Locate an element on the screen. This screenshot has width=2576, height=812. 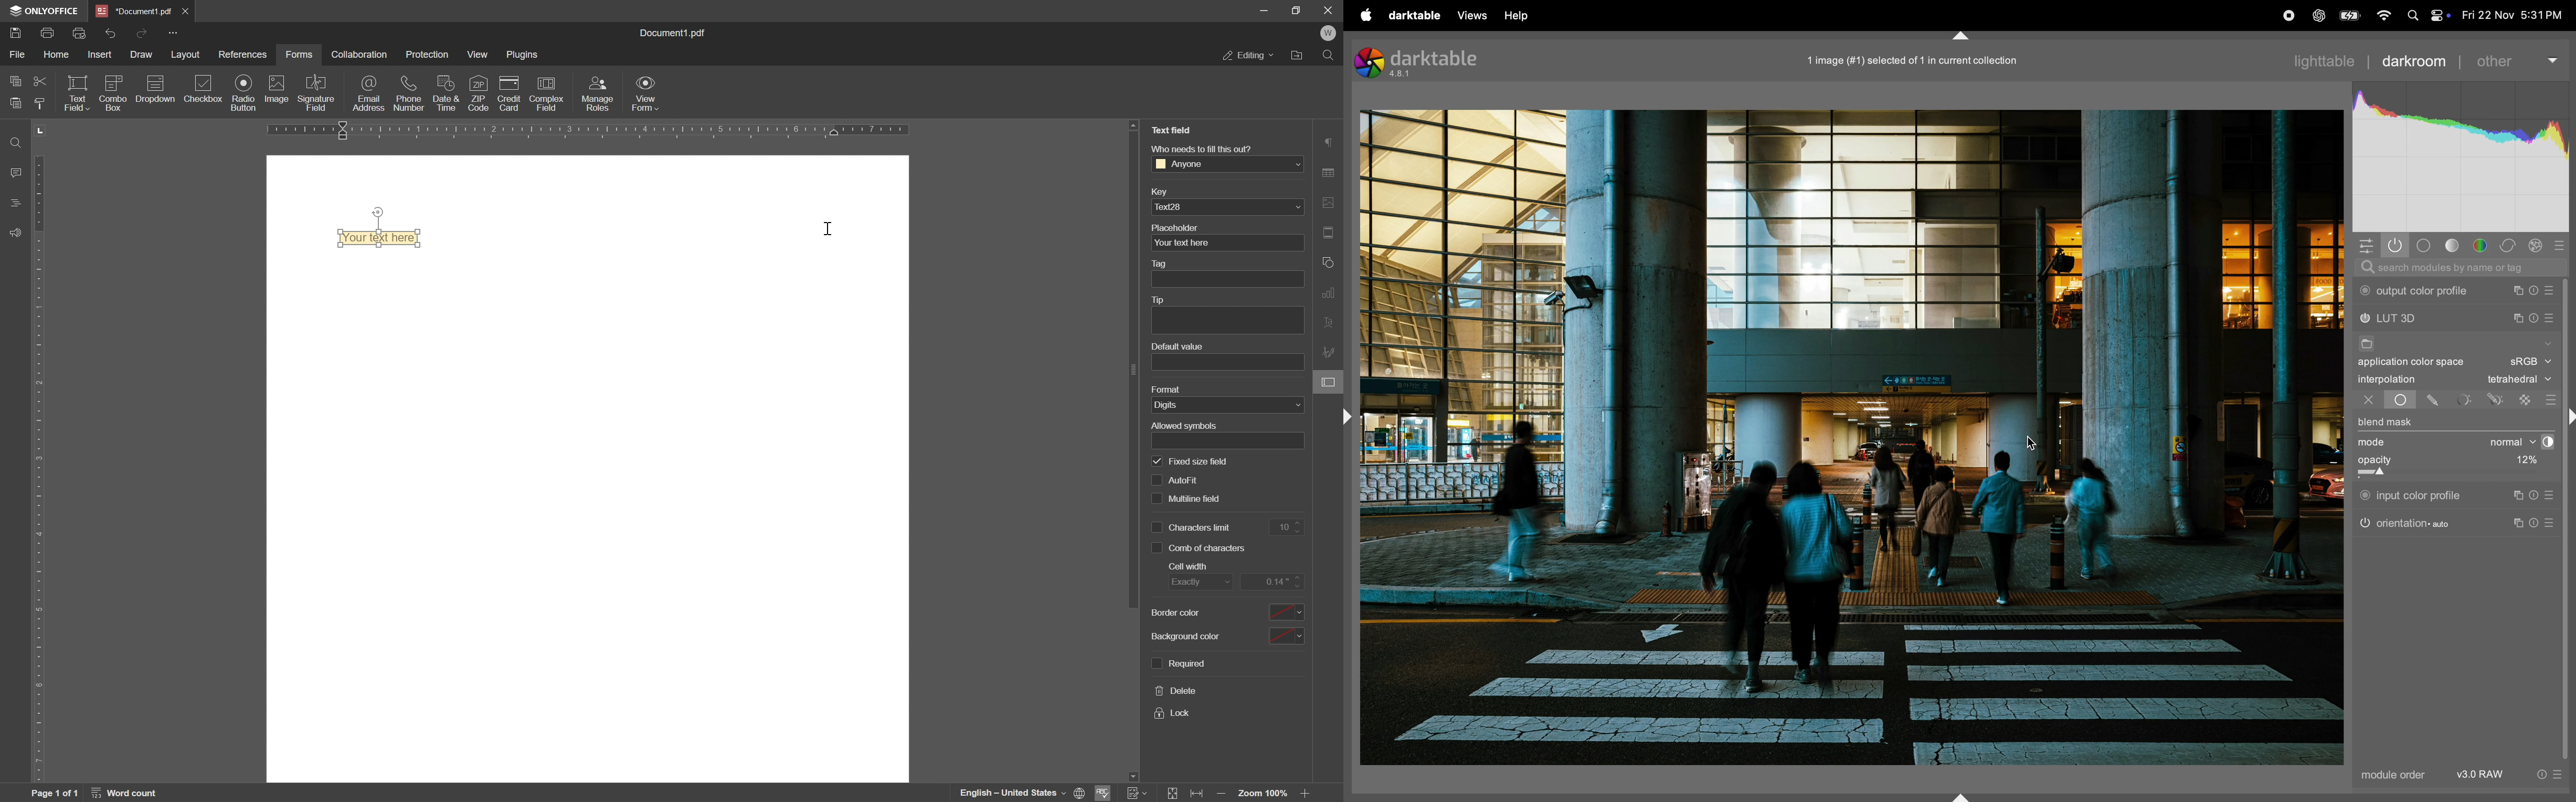
*document1.pdf is located at coordinates (132, 9).